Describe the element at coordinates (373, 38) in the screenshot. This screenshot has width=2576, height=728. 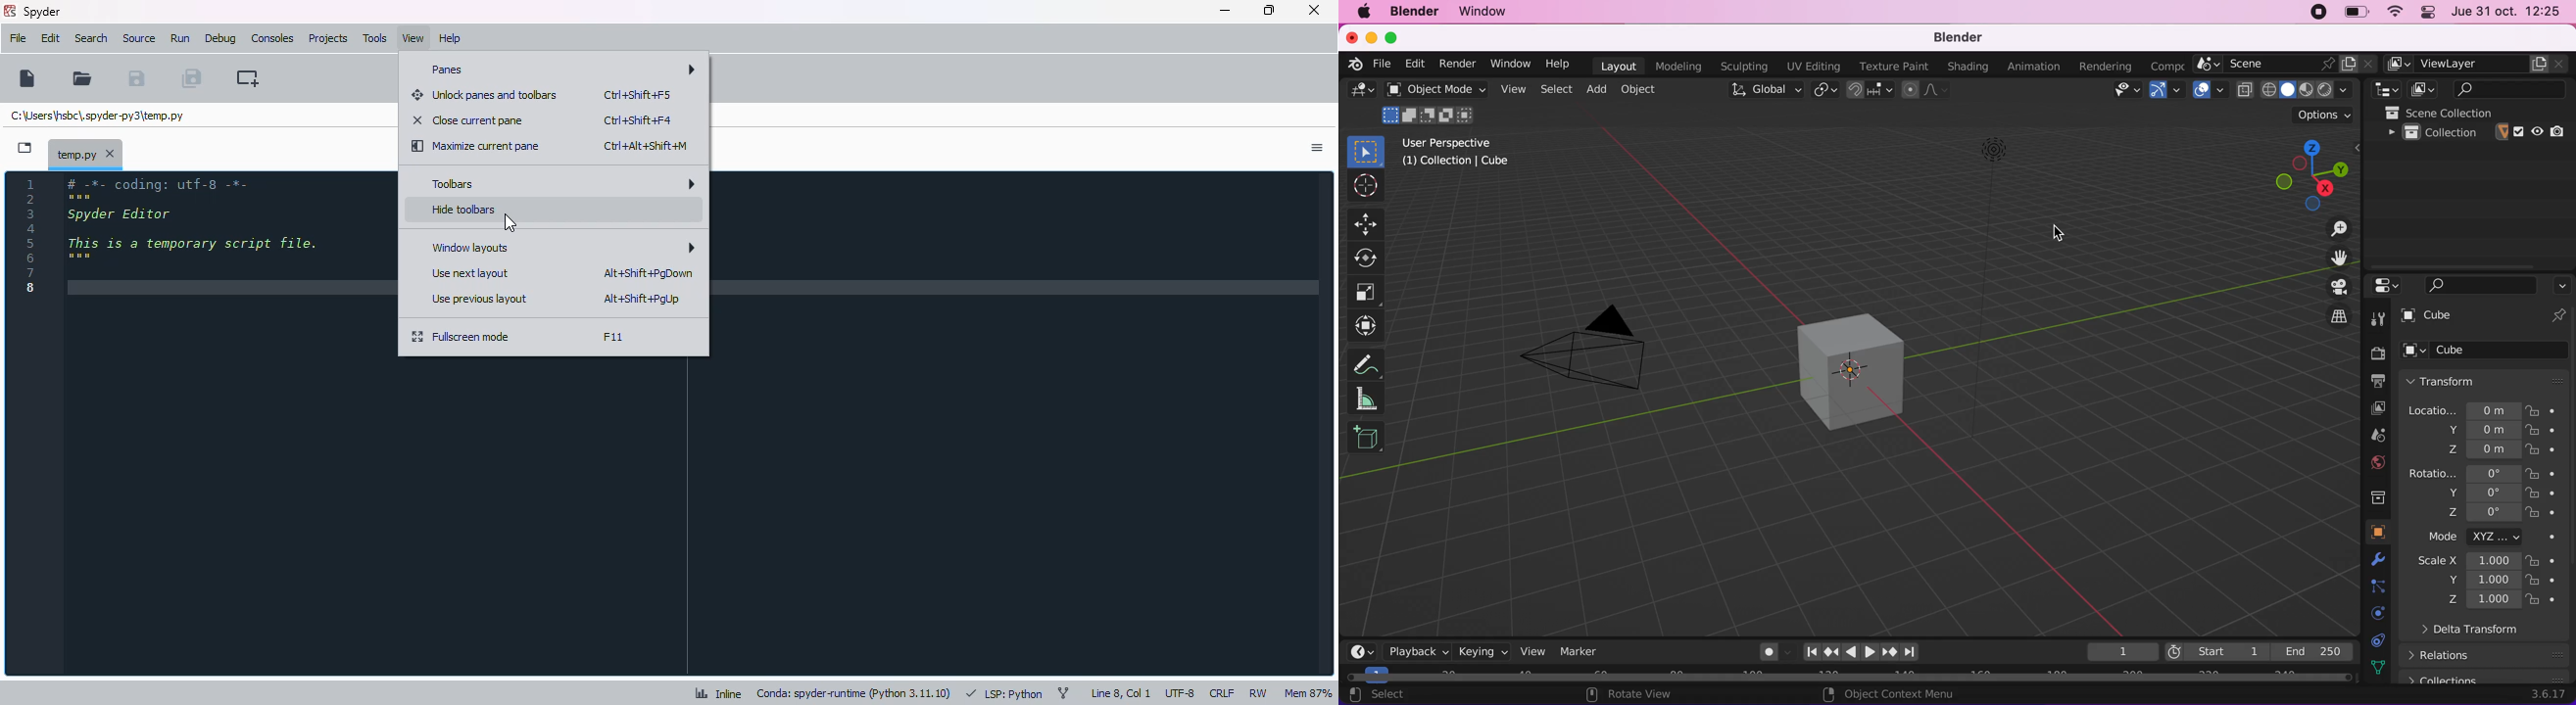
I see `tools` at that location.